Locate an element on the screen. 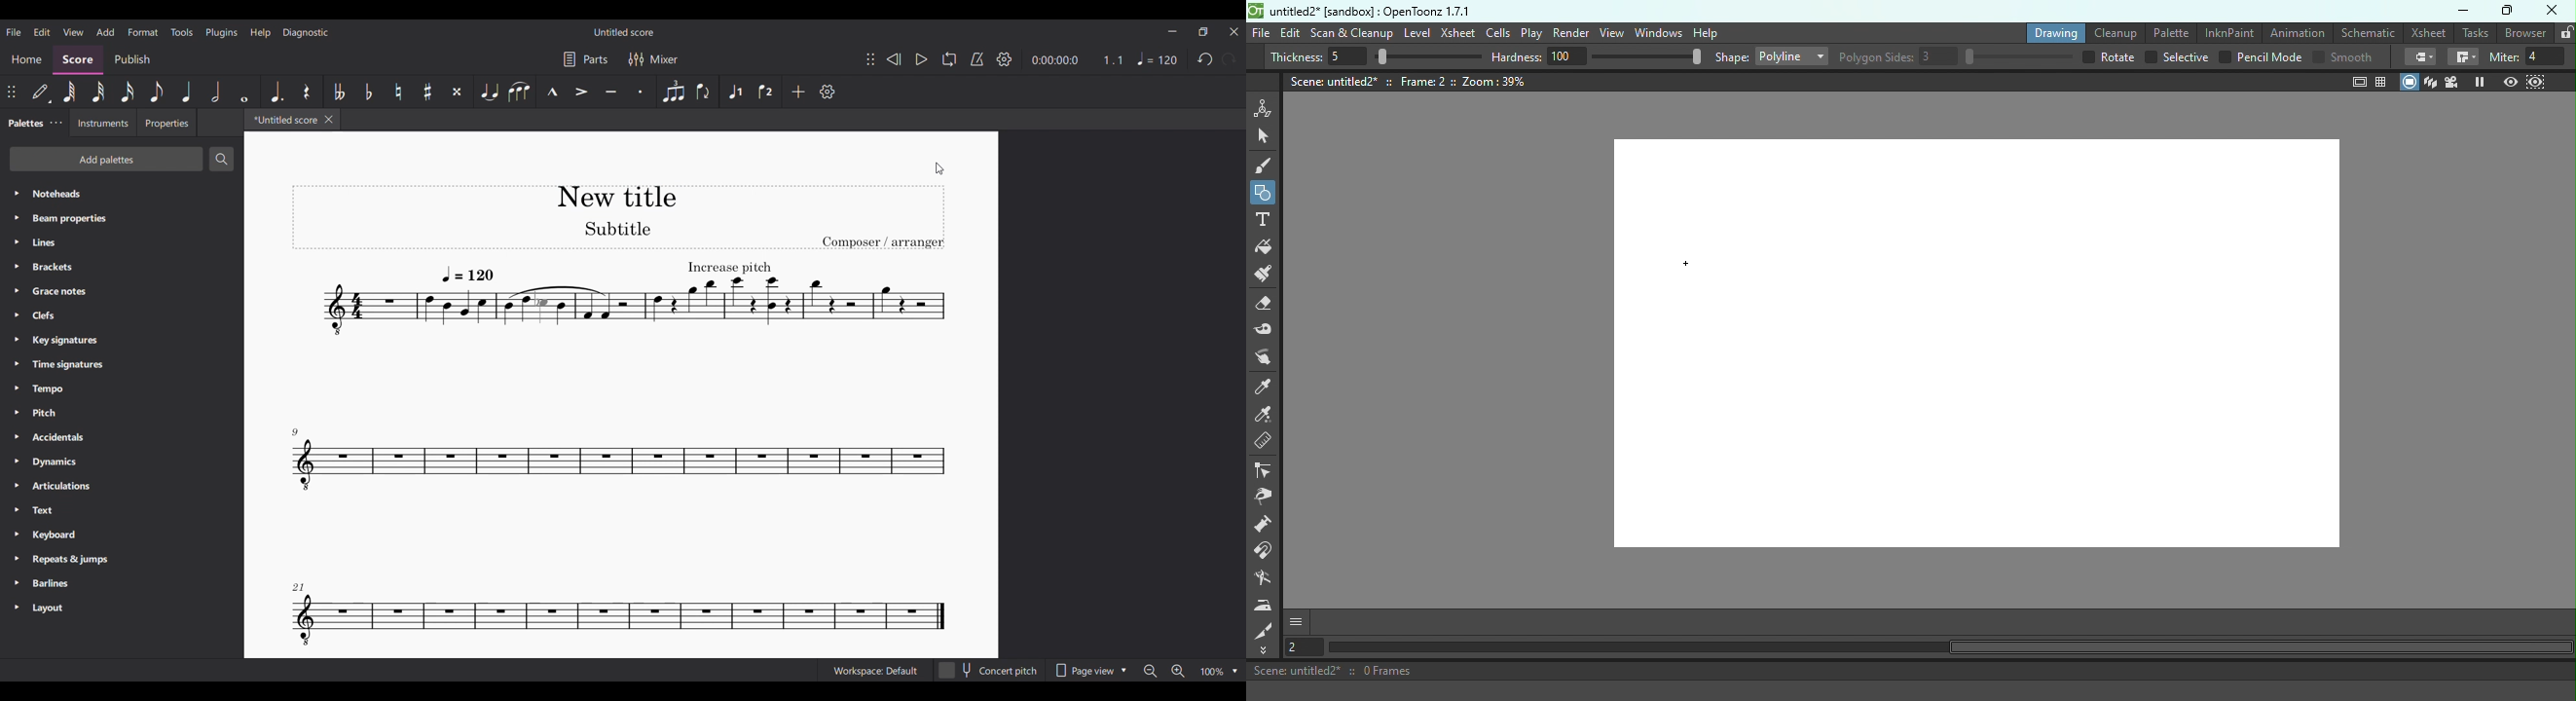  Filp direction is located at coordinates (702, 92).